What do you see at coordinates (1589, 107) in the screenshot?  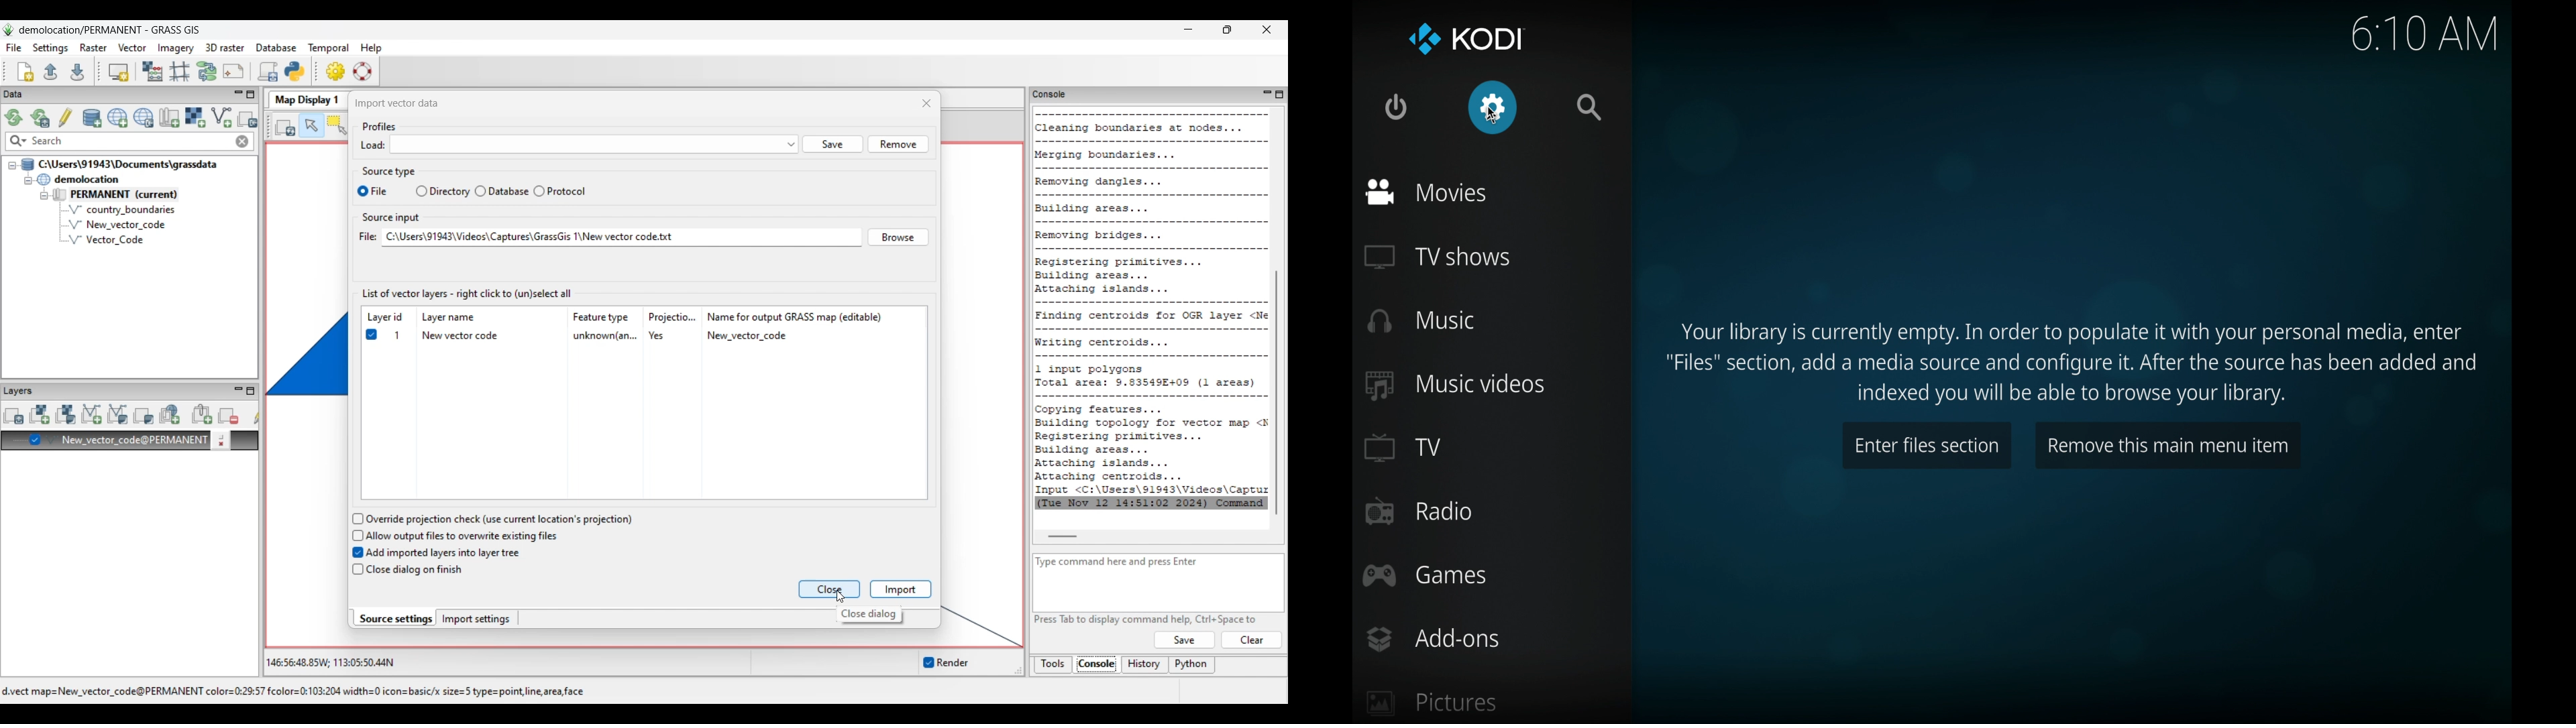 I see `search` at bounding box center [1589, 107].